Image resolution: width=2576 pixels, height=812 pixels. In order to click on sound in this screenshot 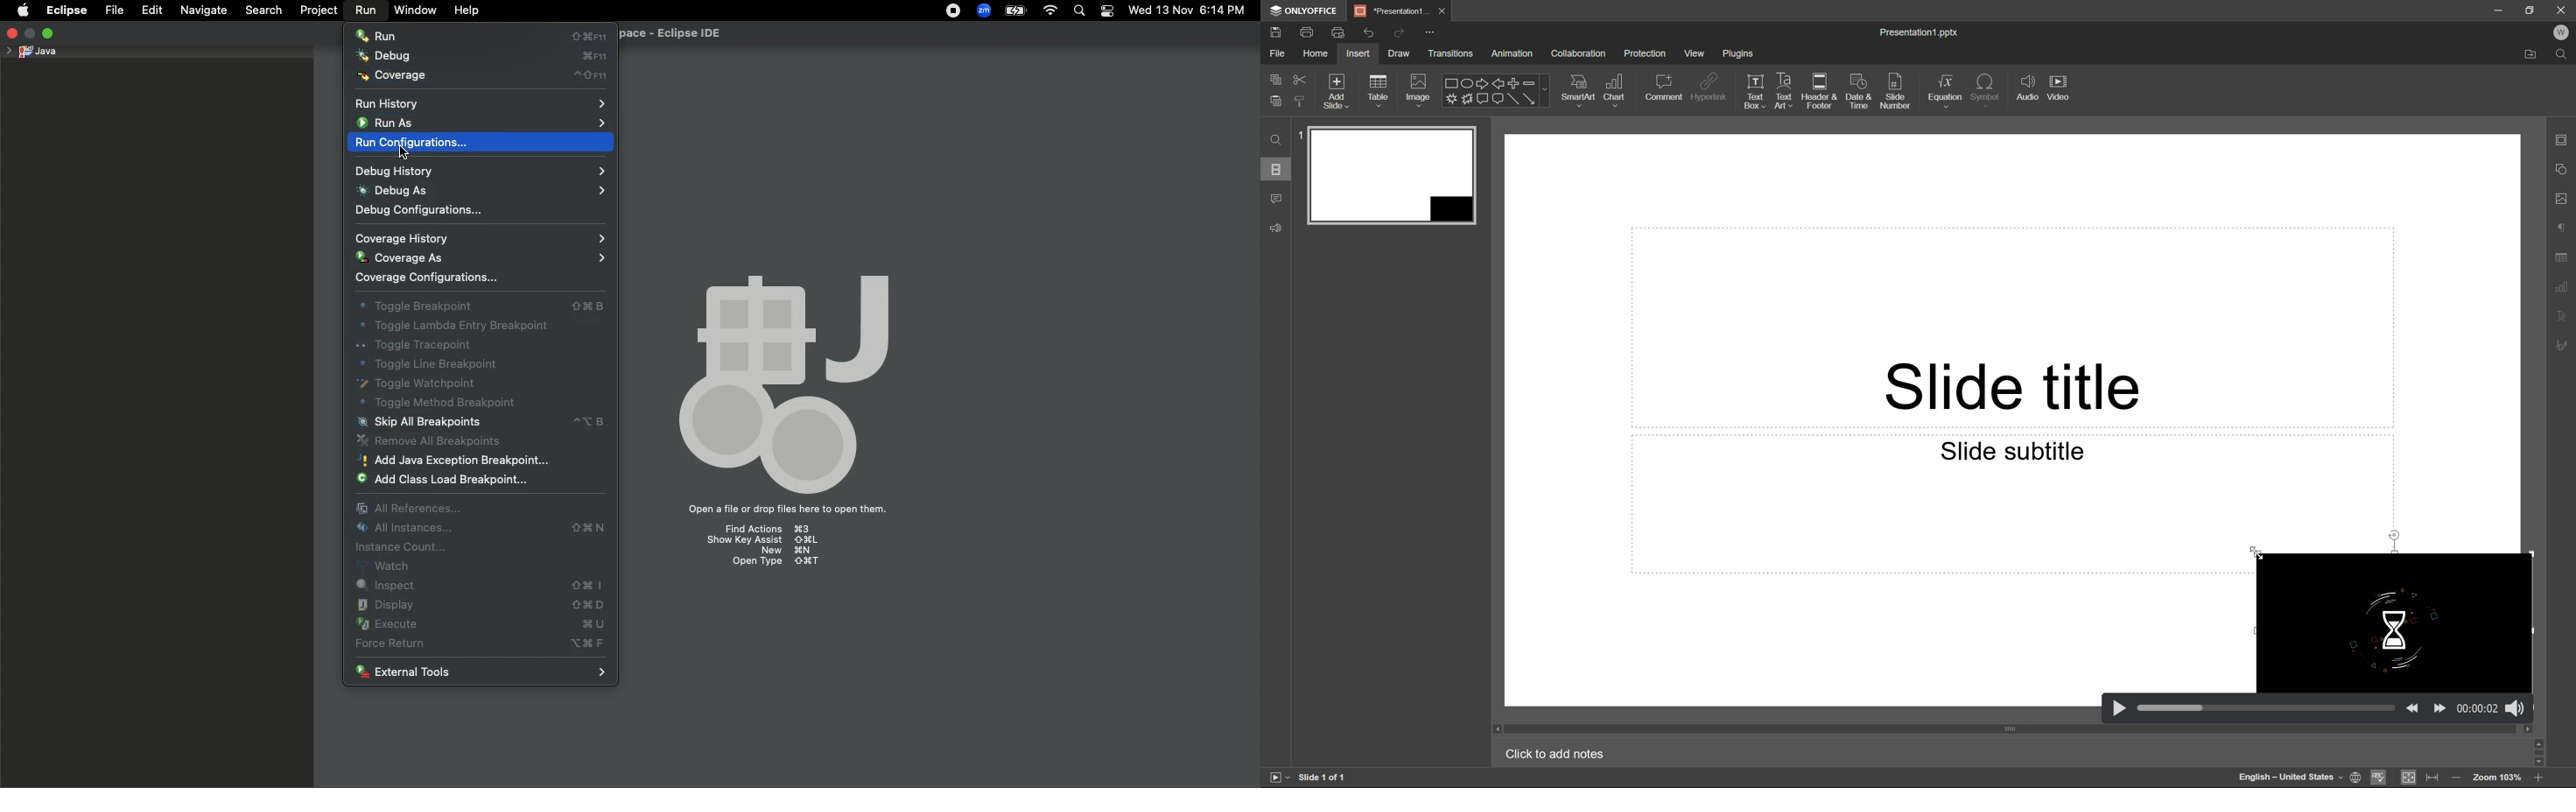, I will do `click(2515, 707)`.